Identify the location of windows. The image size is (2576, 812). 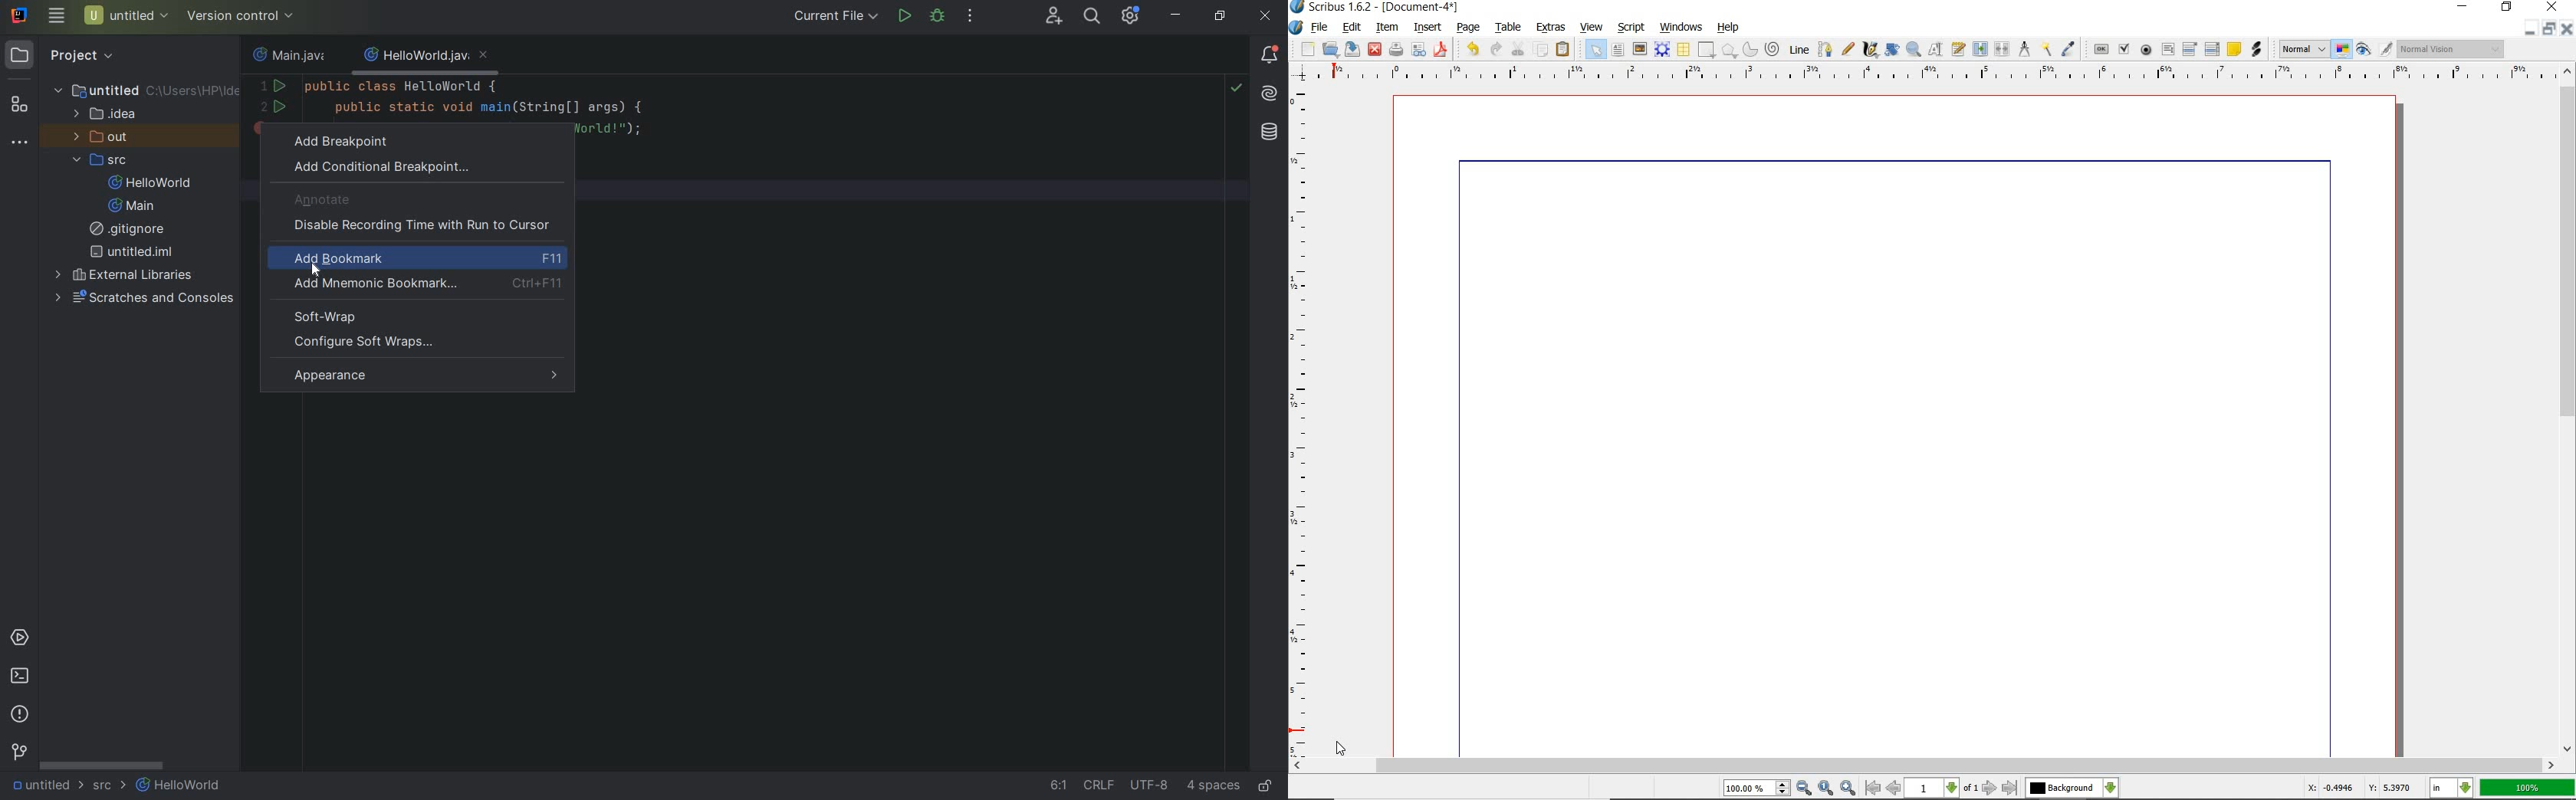
(1681, 26).